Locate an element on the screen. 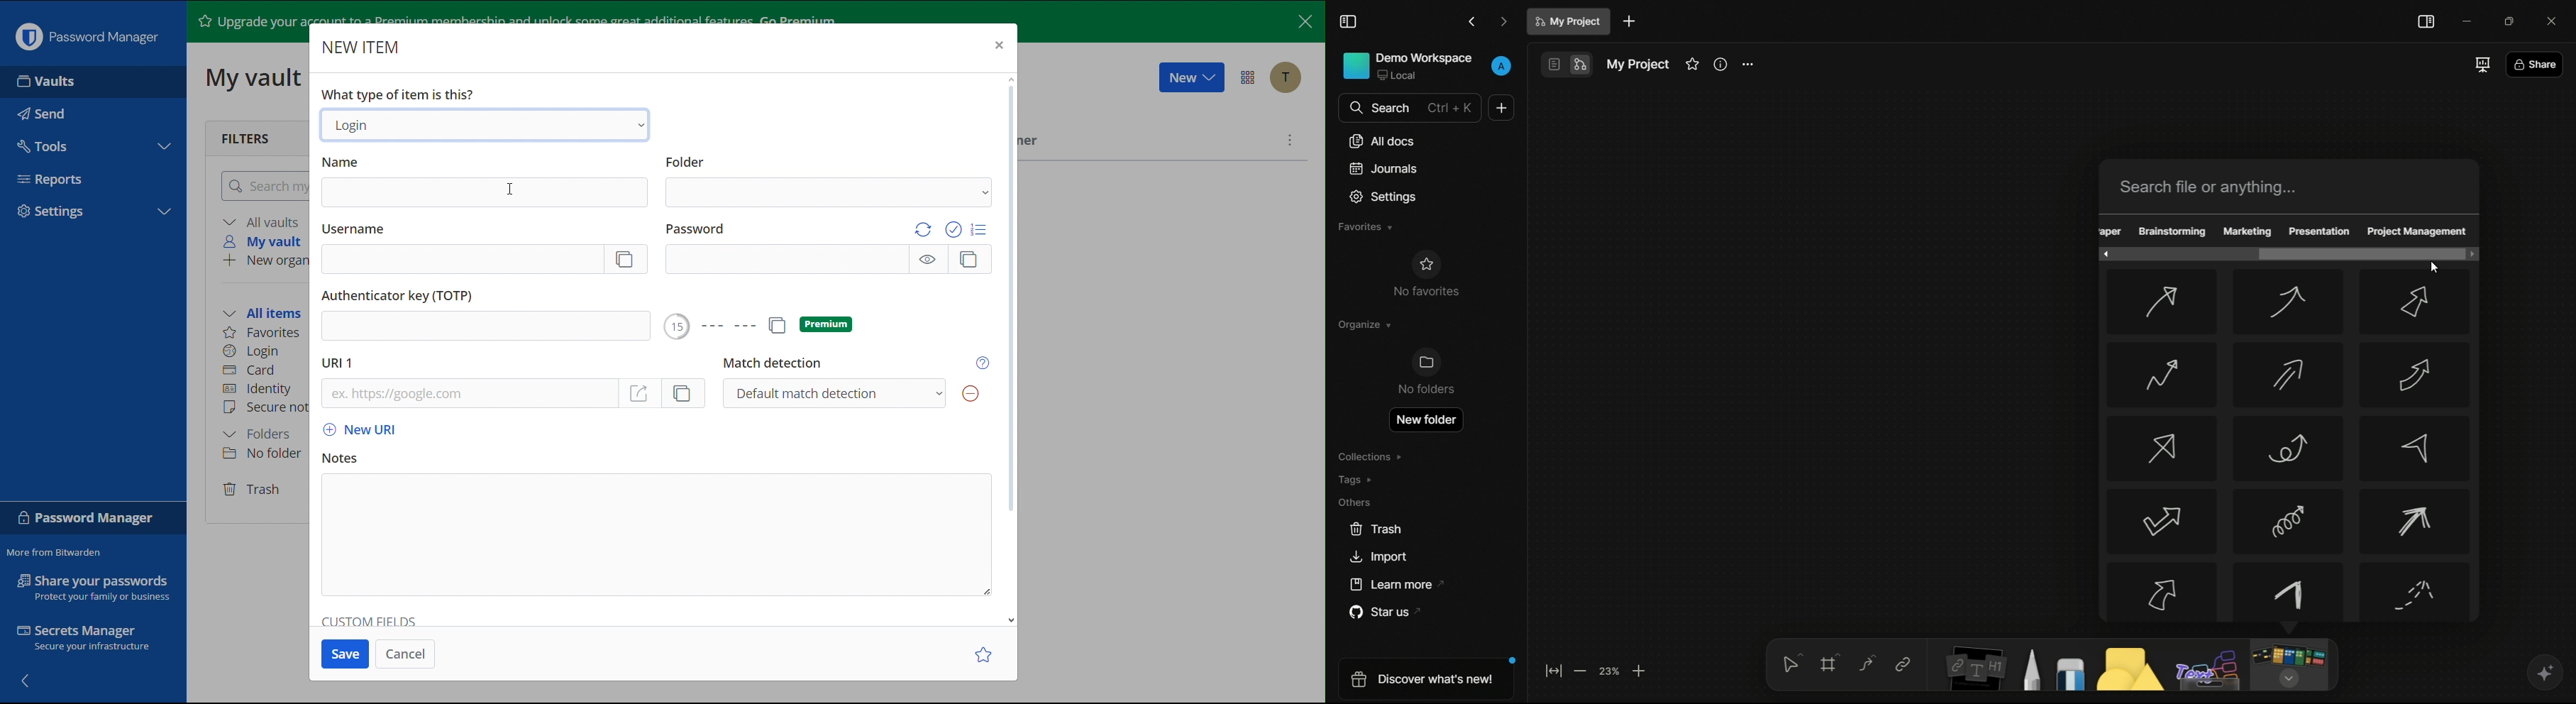 This screenshot has width=2576, height=728. search bar is located at coordinates (1409, 108).